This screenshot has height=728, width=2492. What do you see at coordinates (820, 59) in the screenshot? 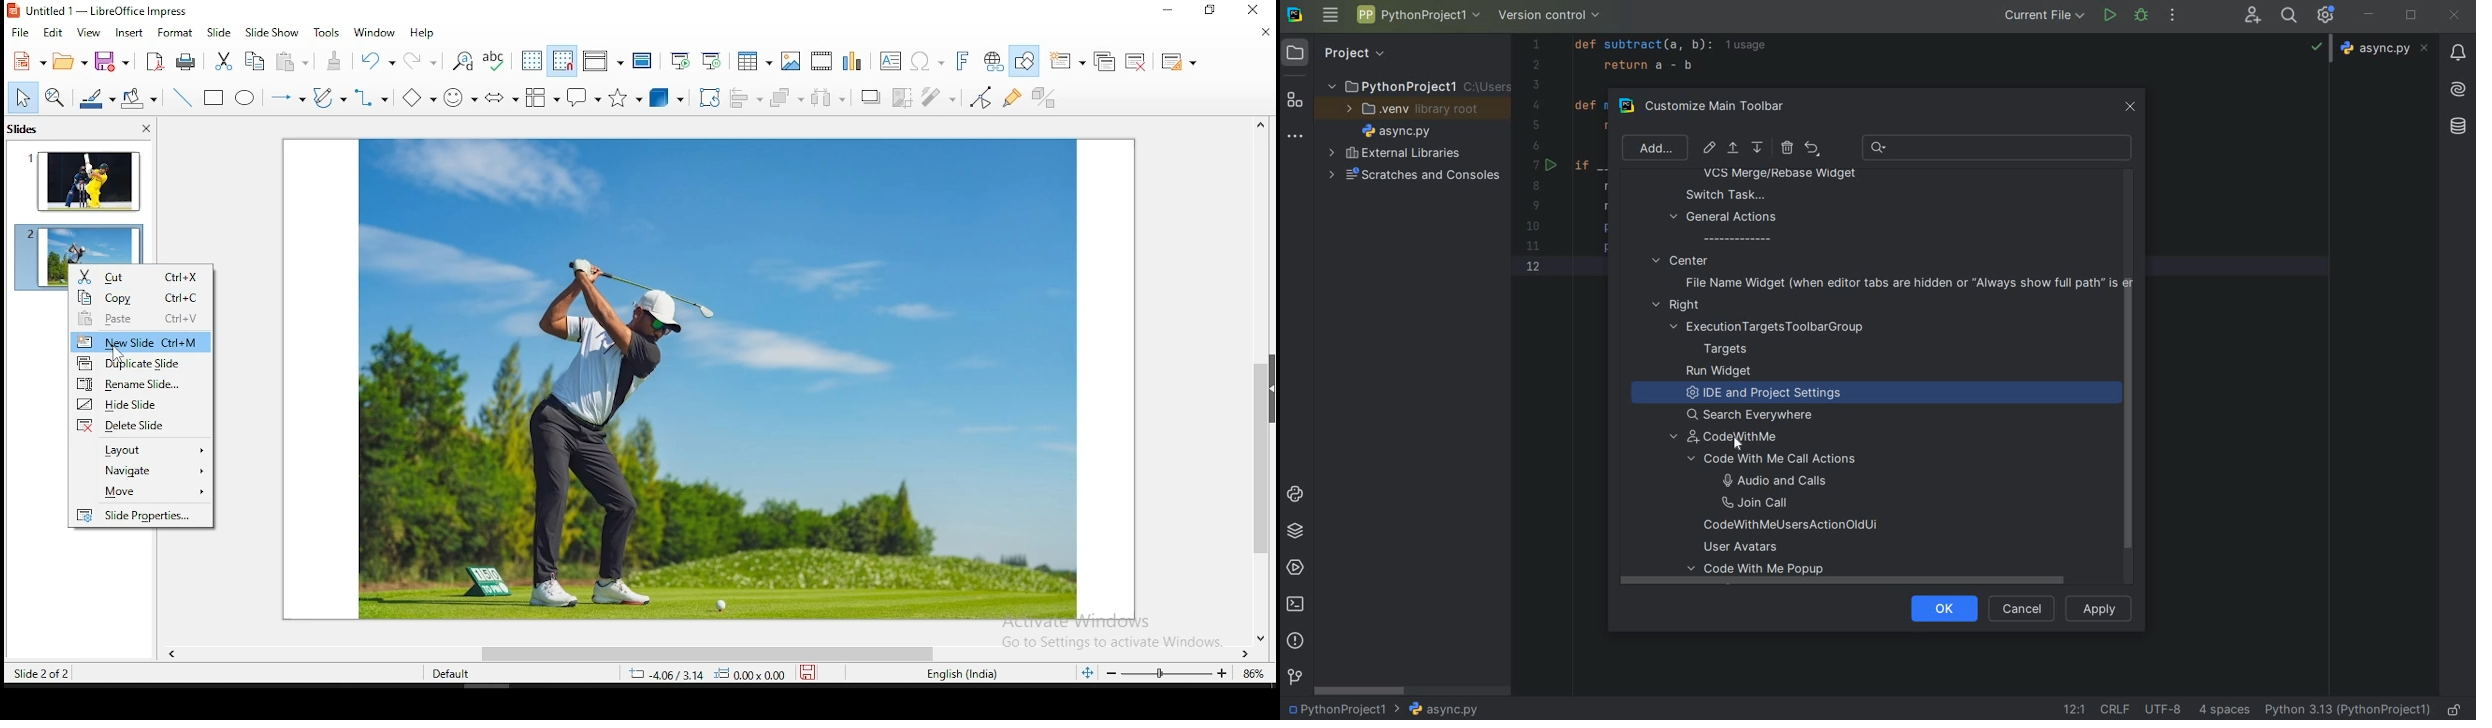
I see `insert video` at bounding box center [820, 59].